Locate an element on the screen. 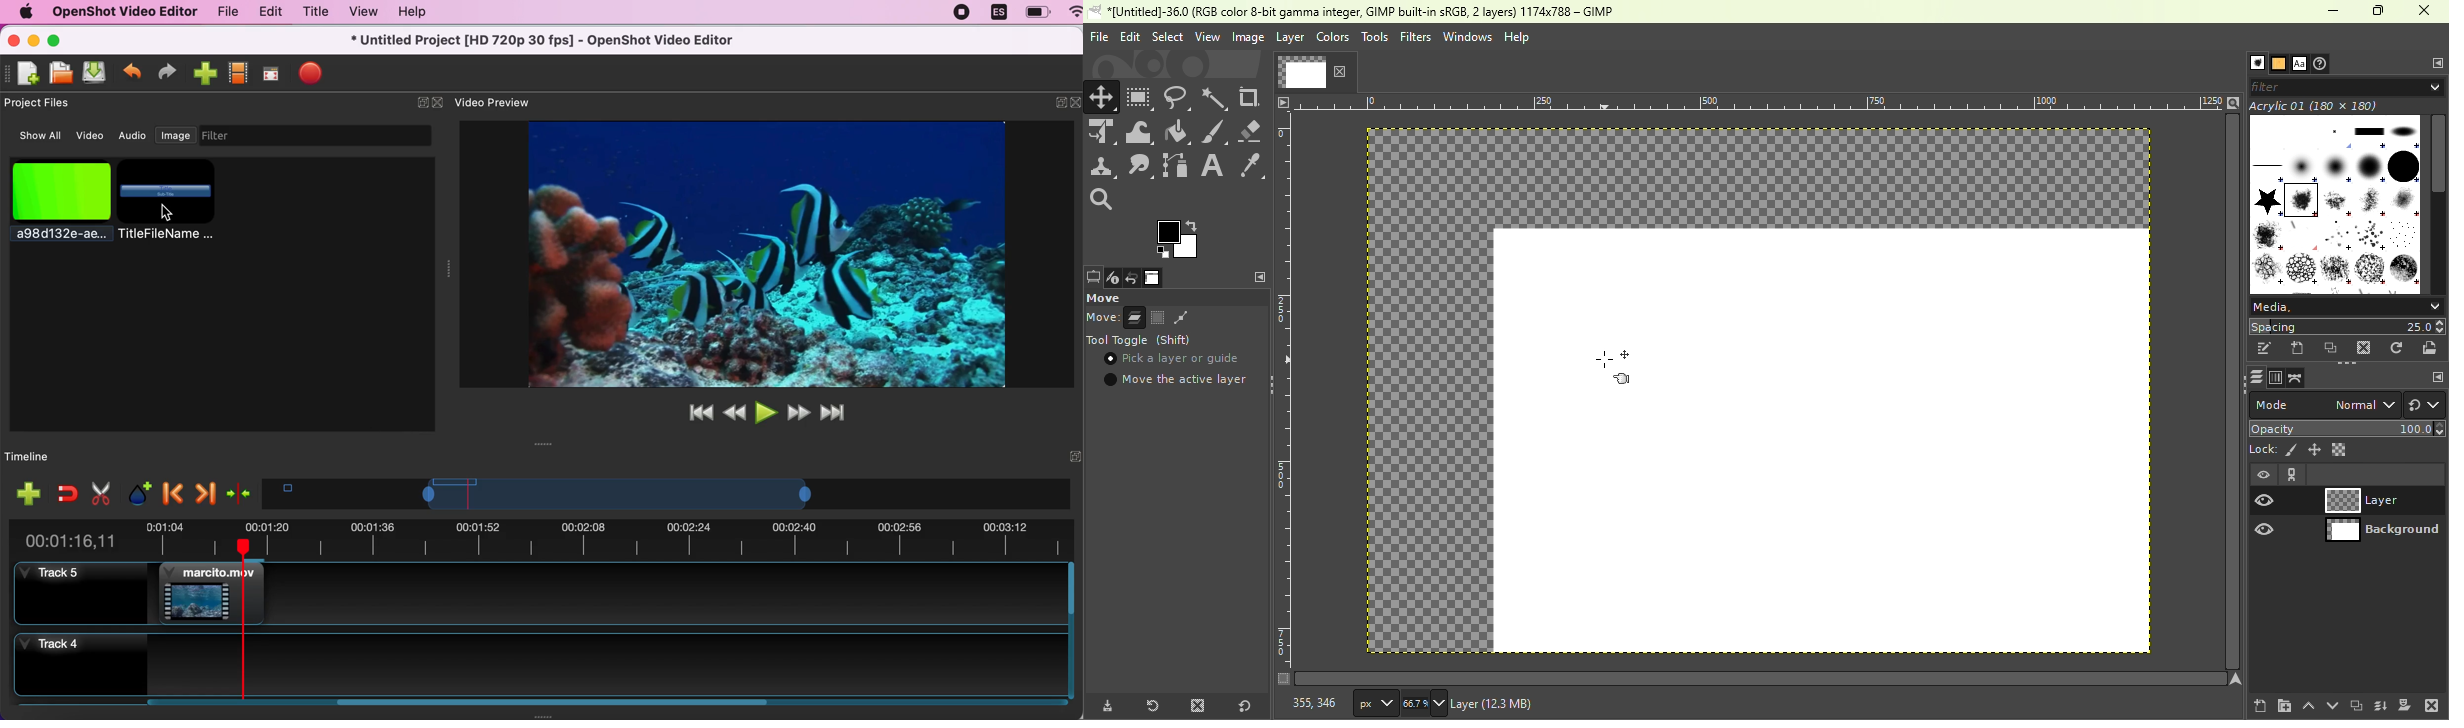  Clone tool is located at coordinates (1103, 168).